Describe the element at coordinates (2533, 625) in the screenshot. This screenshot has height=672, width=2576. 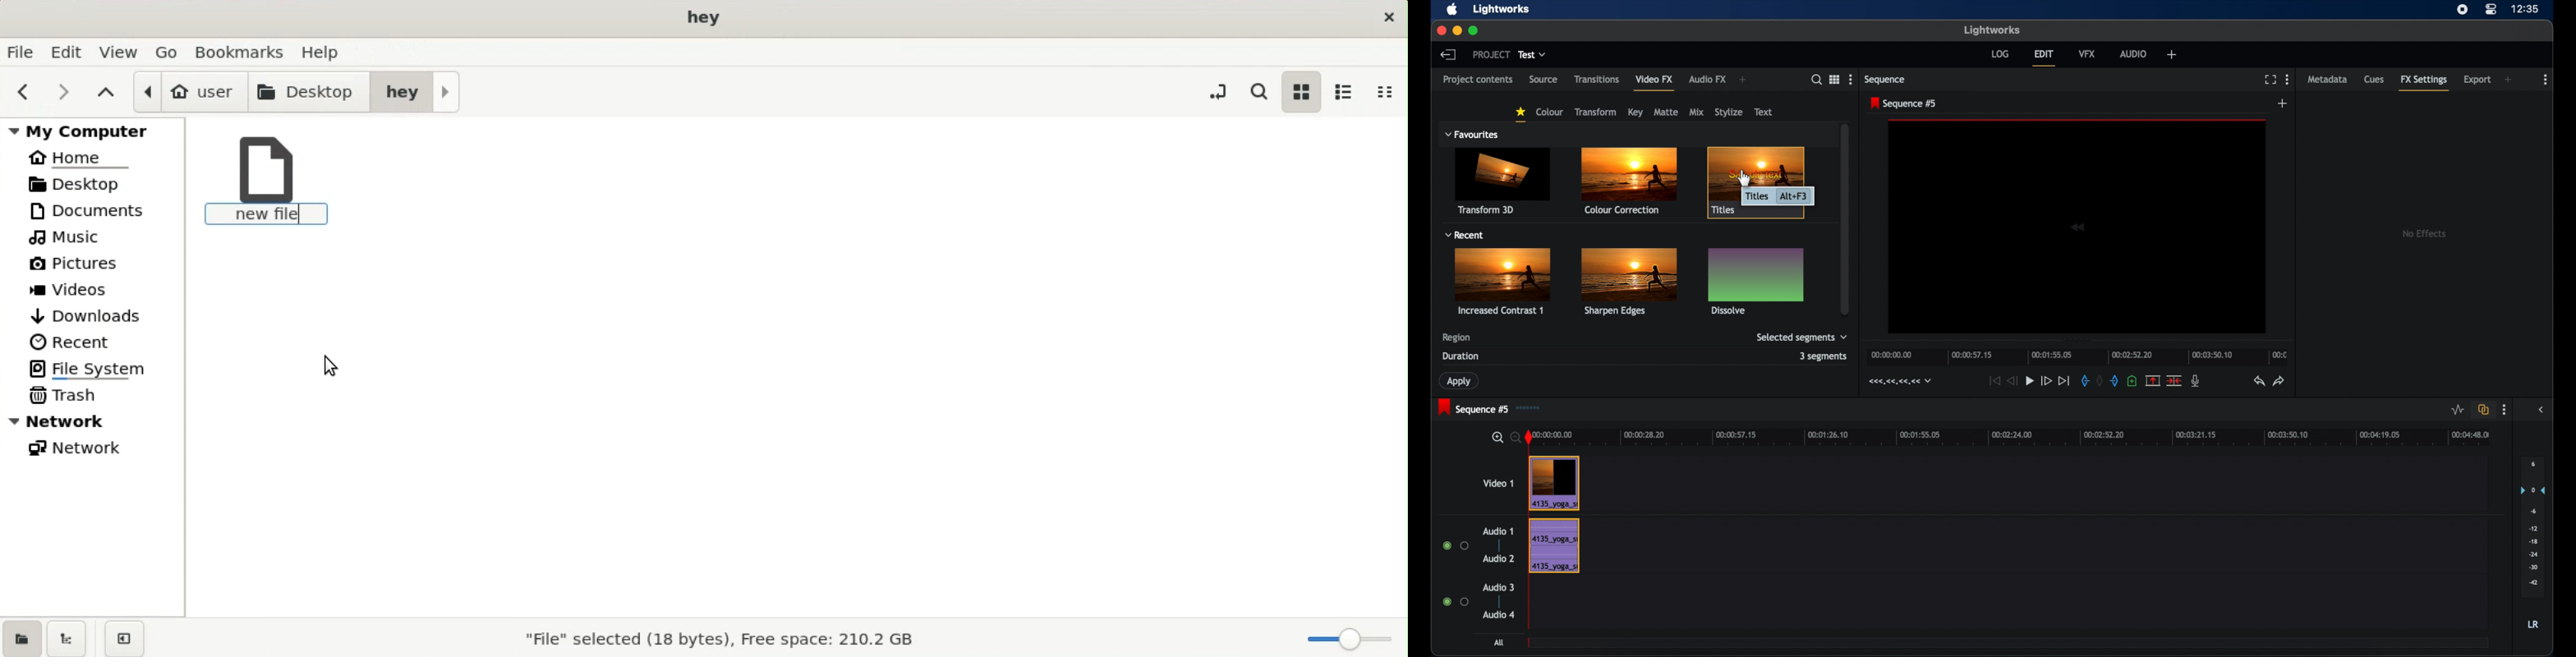
I see `lr` at that location.